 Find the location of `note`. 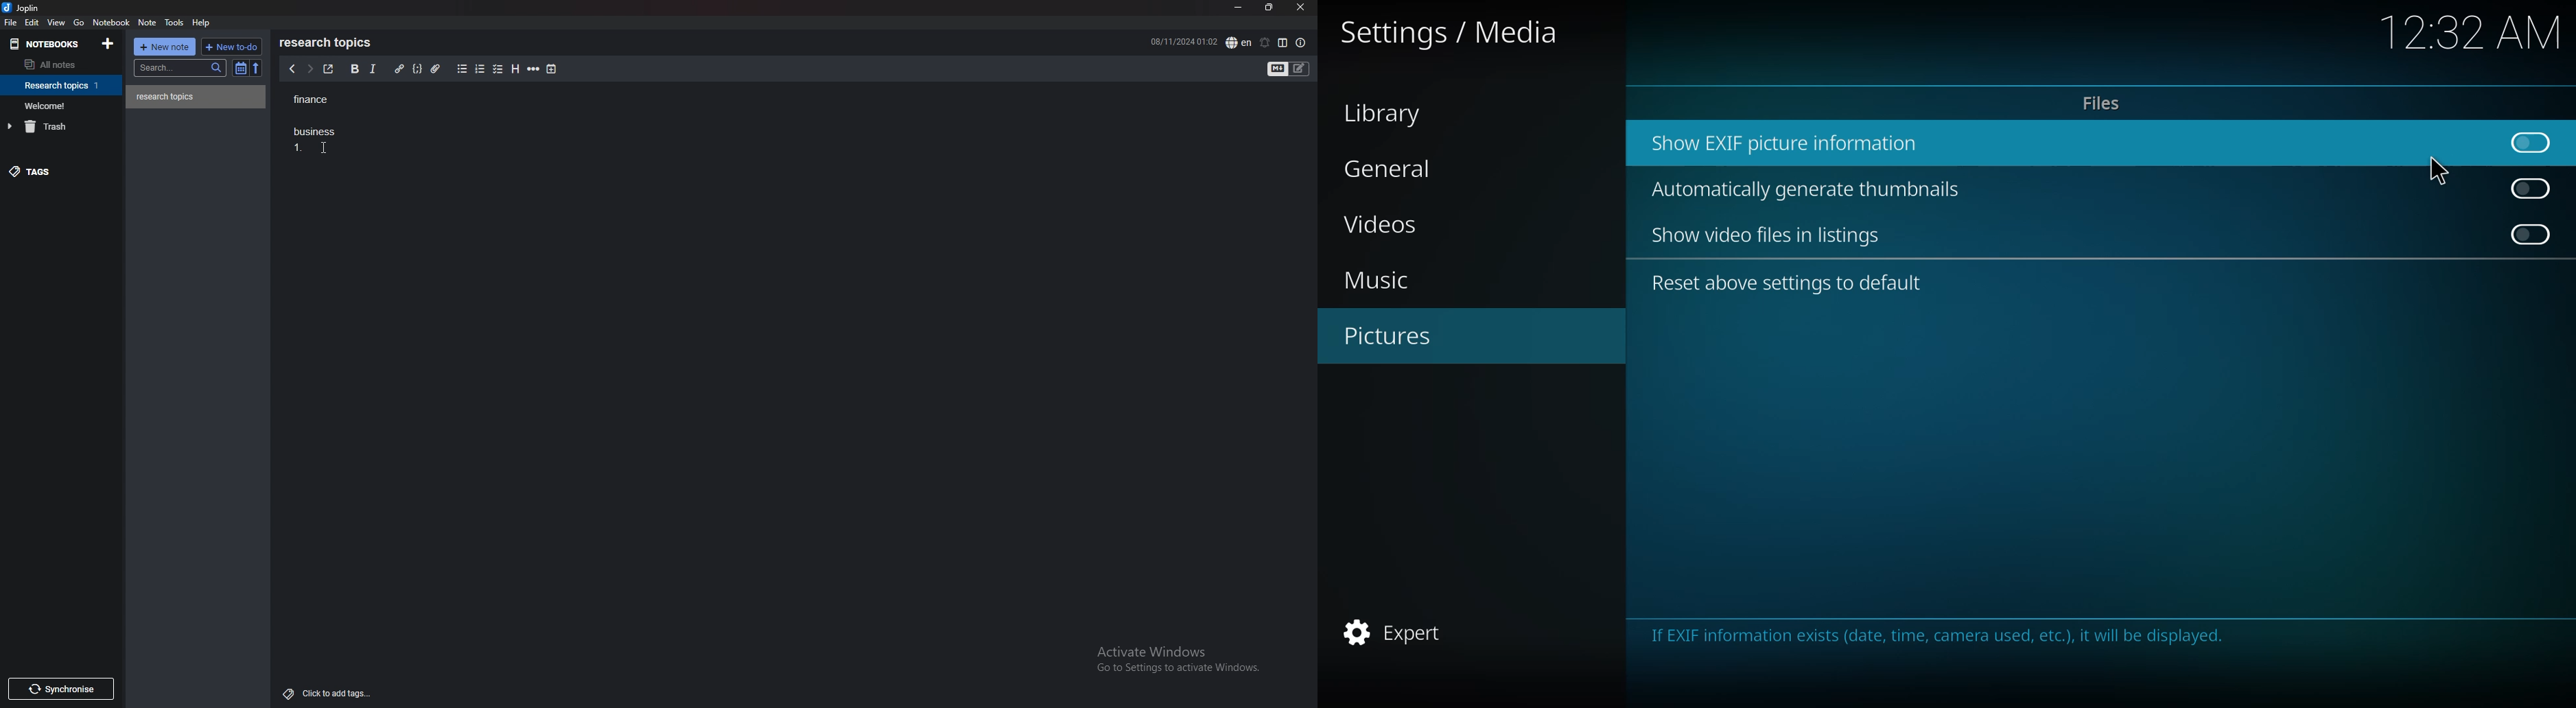

note is located at coordinates (196, 97).